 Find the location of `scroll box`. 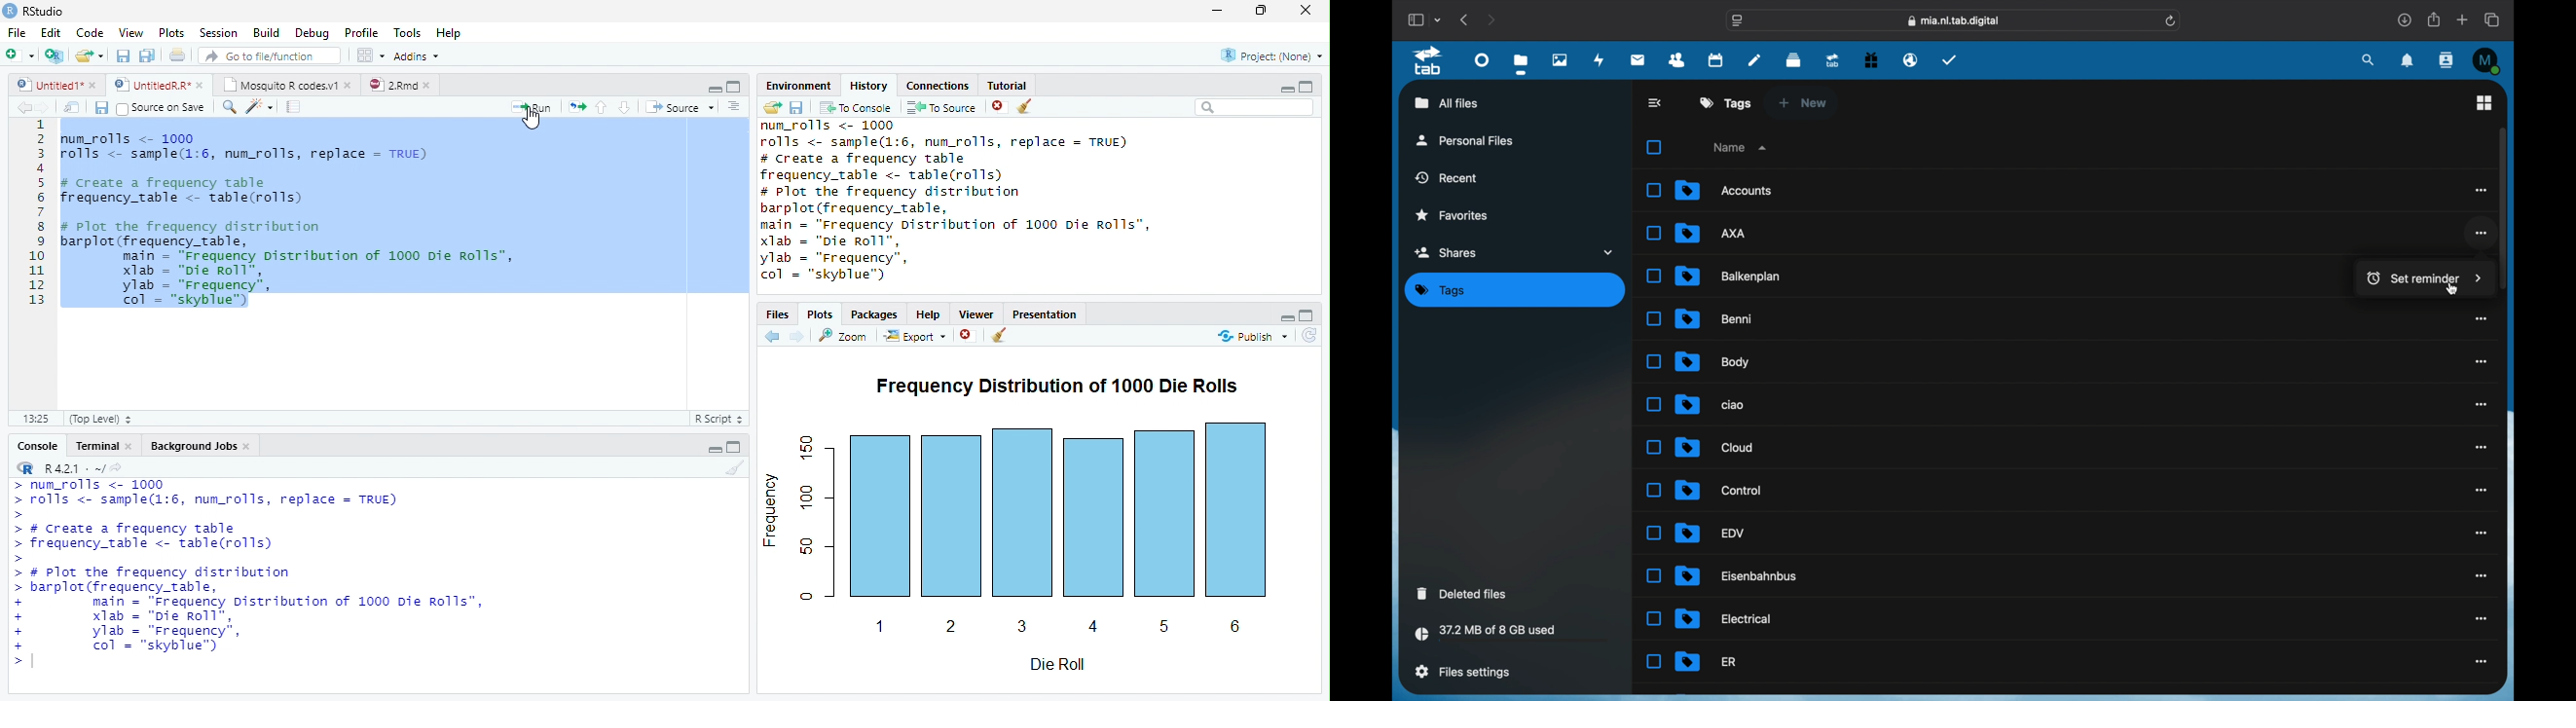

scroll box is located at coordinates (2503, 208).